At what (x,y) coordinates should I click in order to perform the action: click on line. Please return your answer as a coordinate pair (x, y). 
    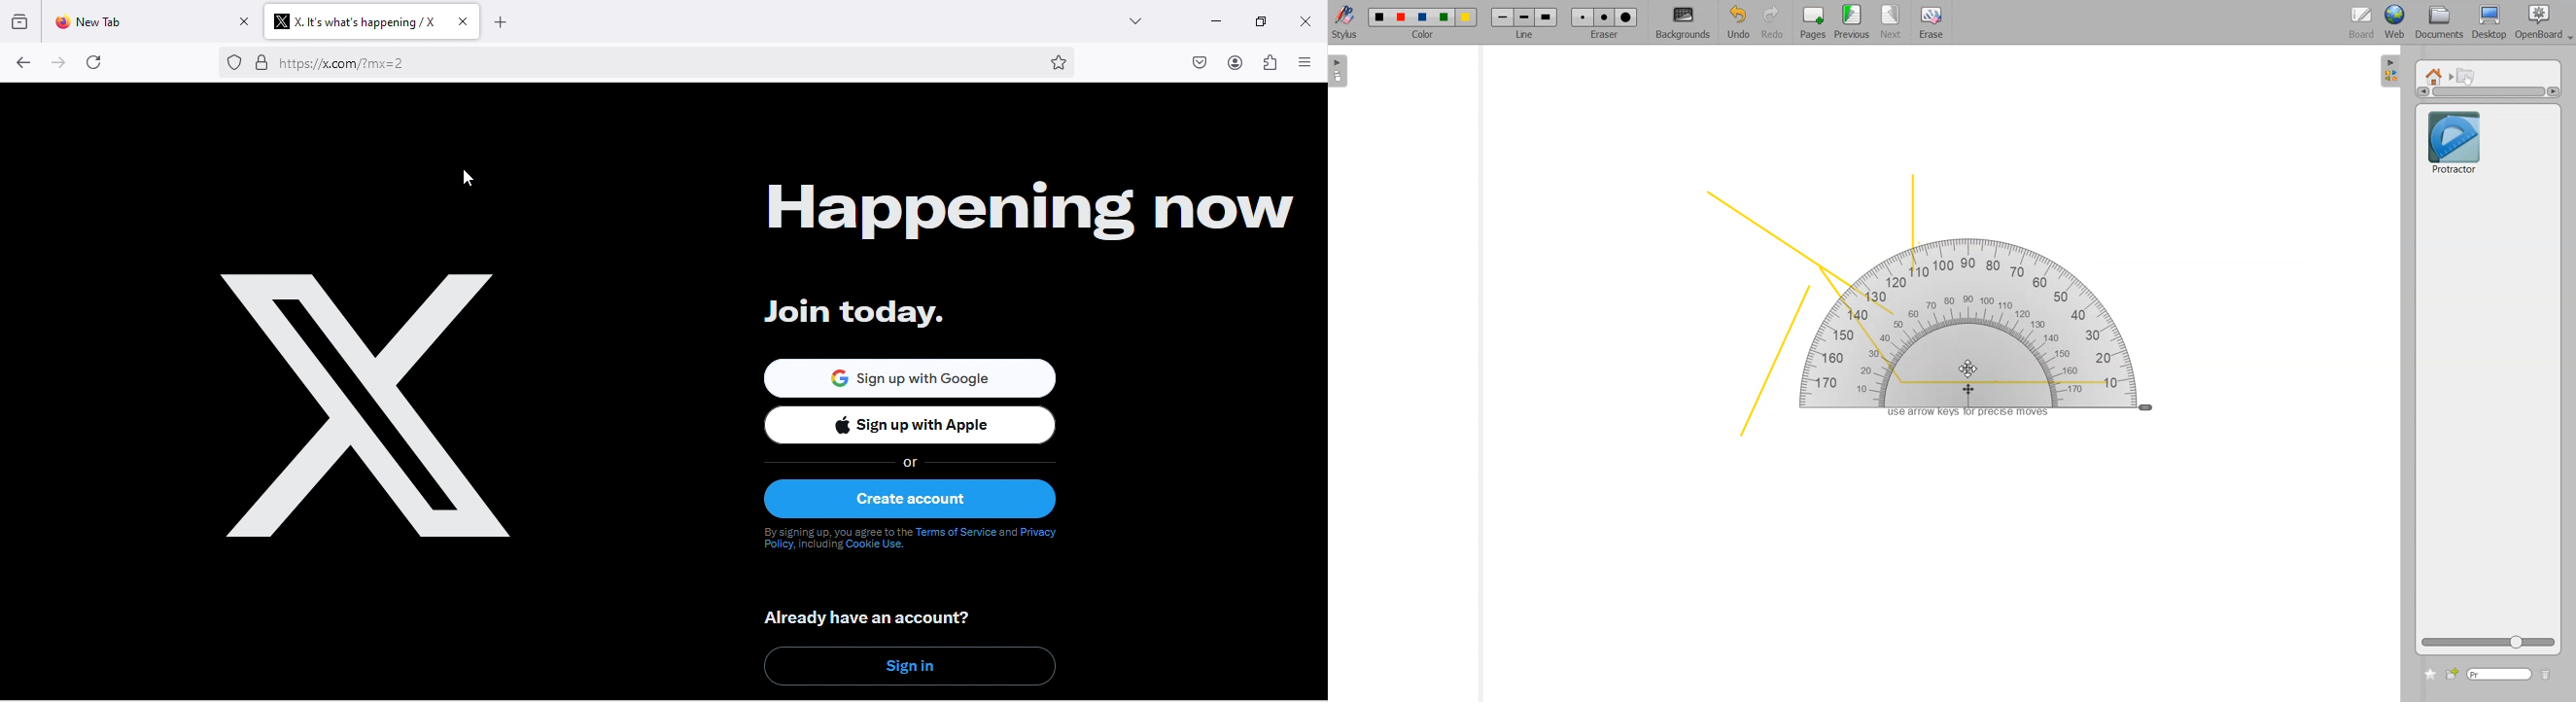
    Looking at the image, I should click on (1527, 36).